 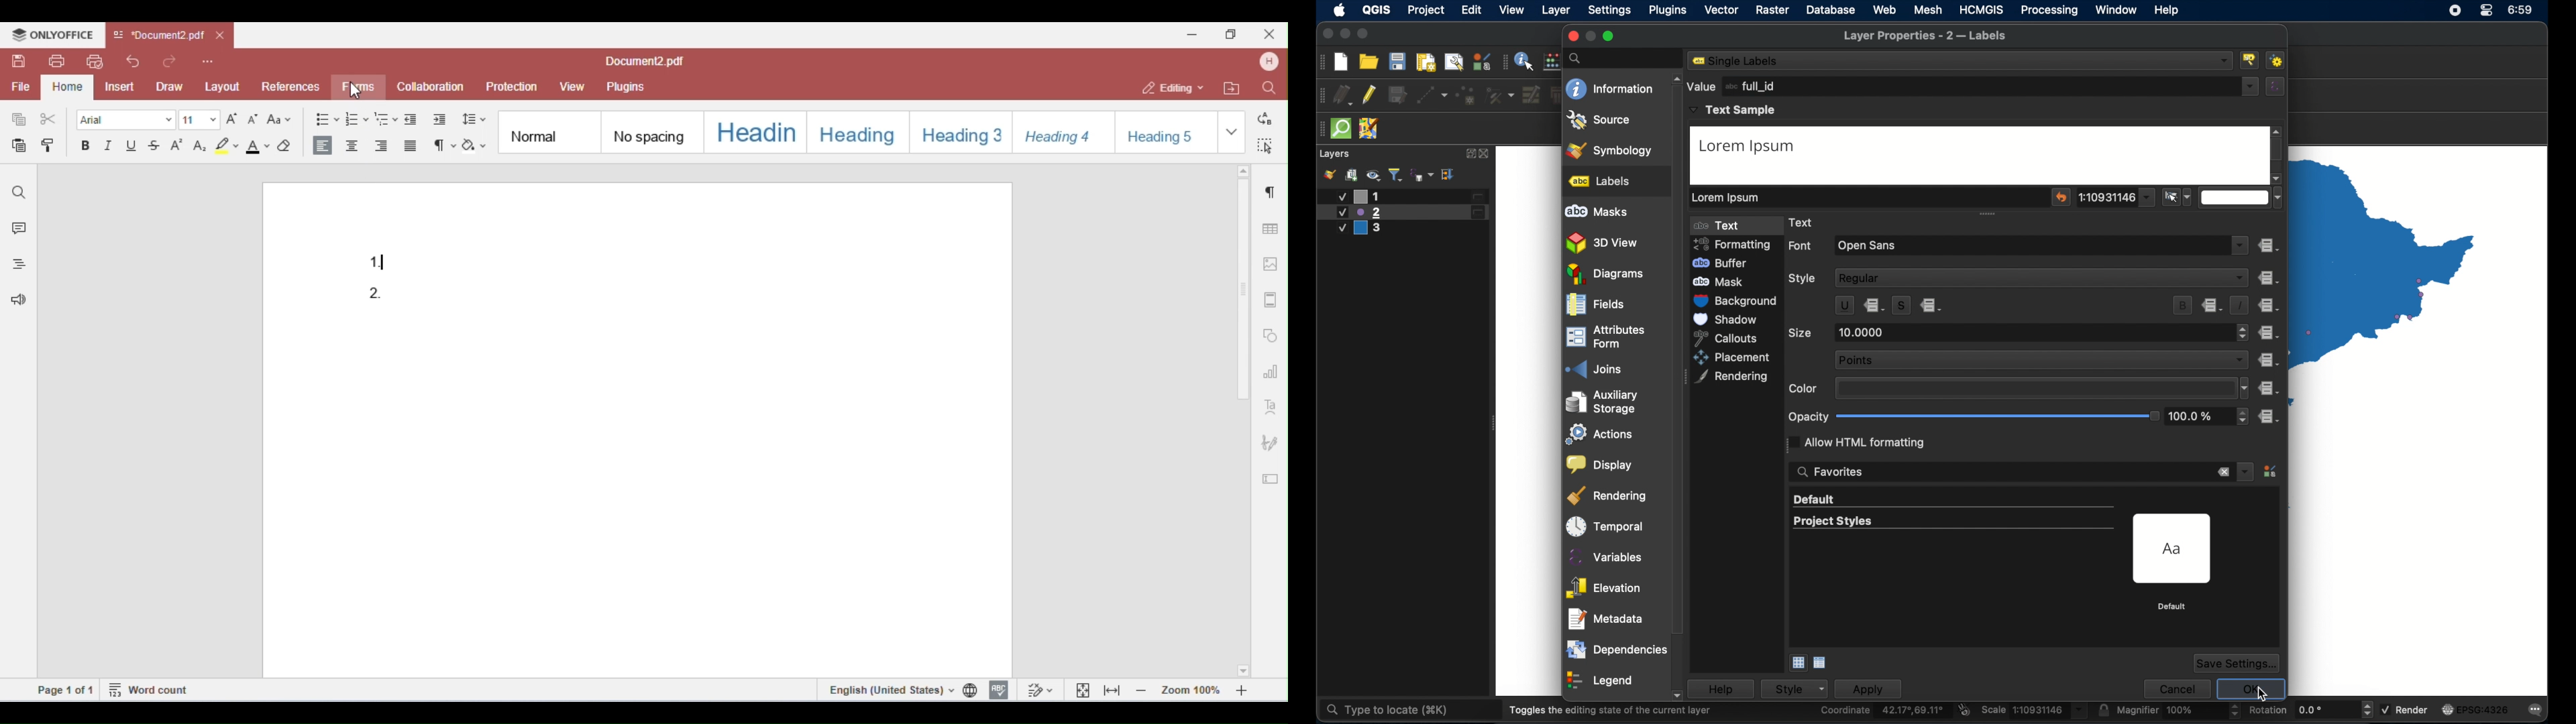 What do you see at coordinates (1409, 196) in the screenshot?
I see `layer 1` at bounding box center [1409, 196].